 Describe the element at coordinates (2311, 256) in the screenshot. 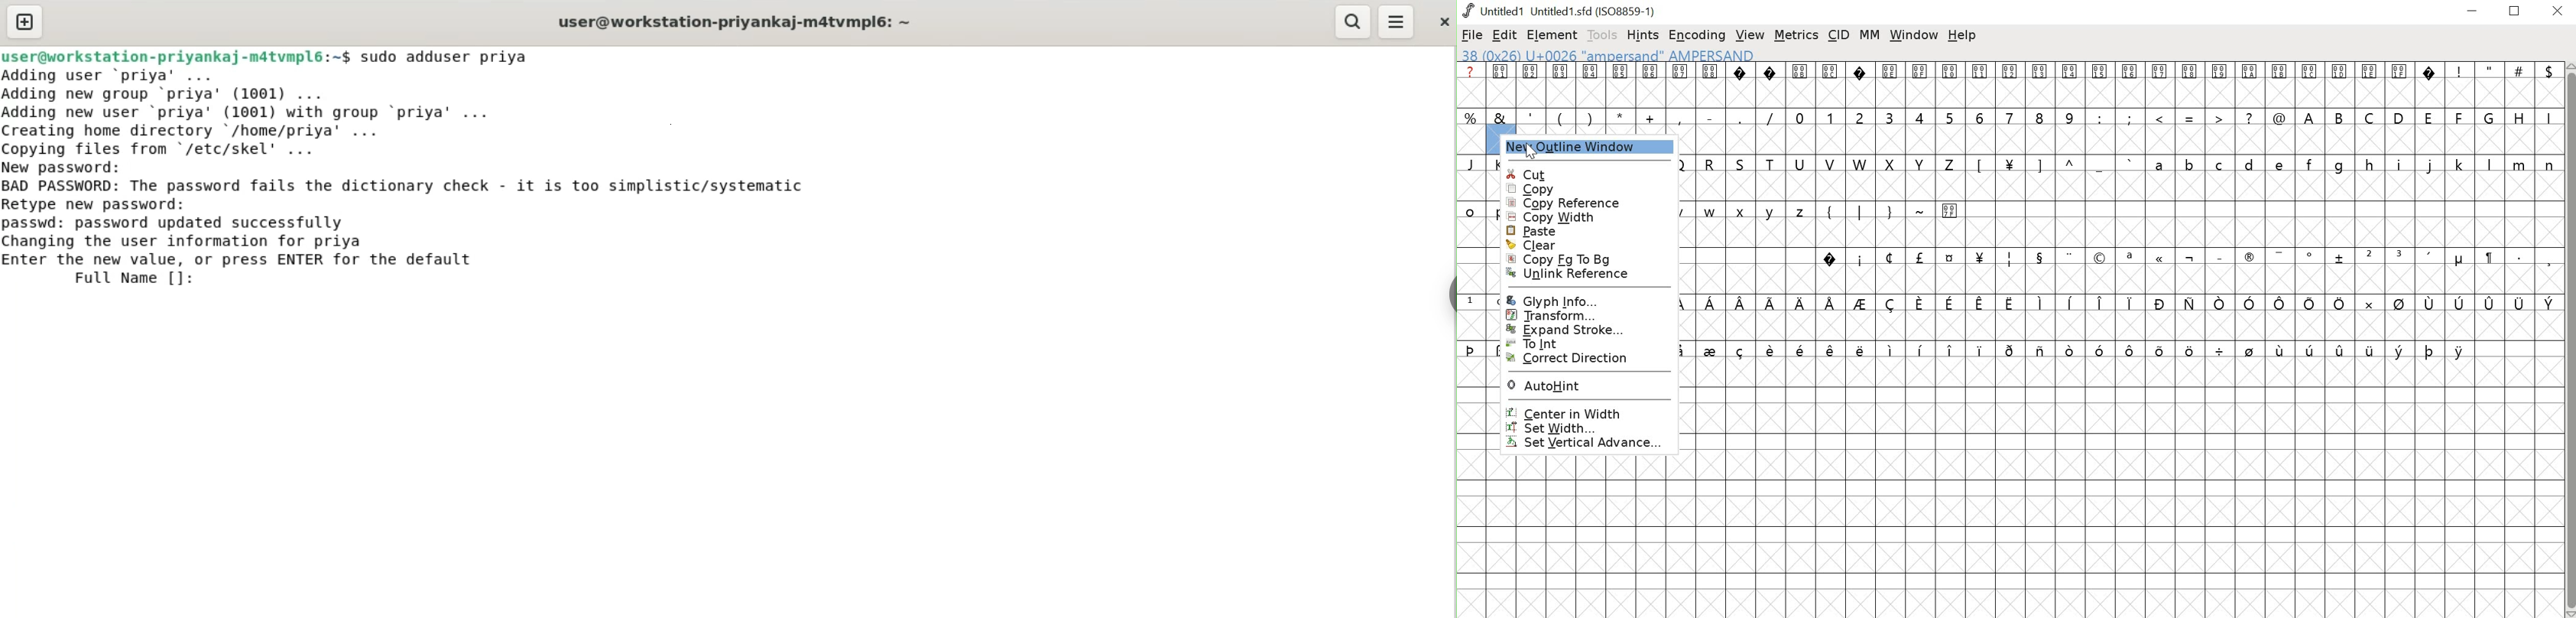

I see `Symbol` at that location.